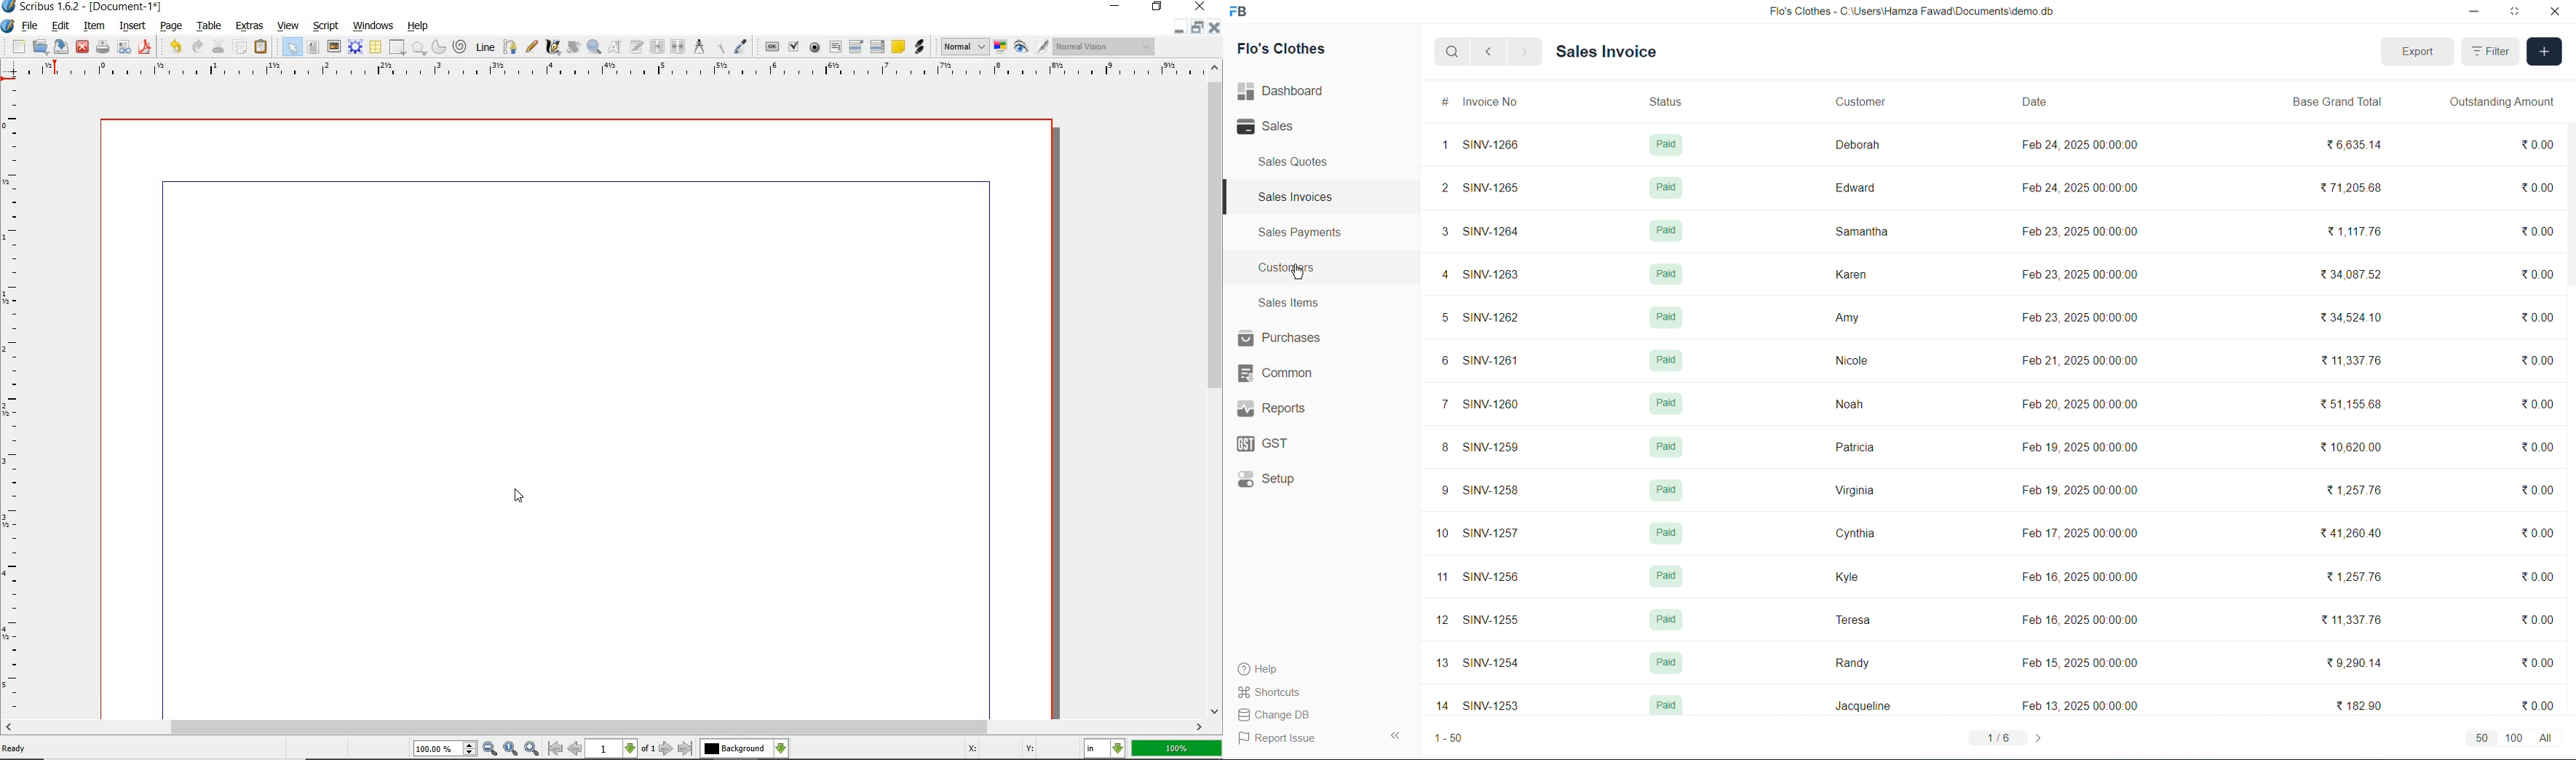 Image resolution: width=2576 pixels, height=784 pixels. What do you see at coordinates (2535, 359) in the screenshot?
I see `0.00` at bounding box center [2535, 359].